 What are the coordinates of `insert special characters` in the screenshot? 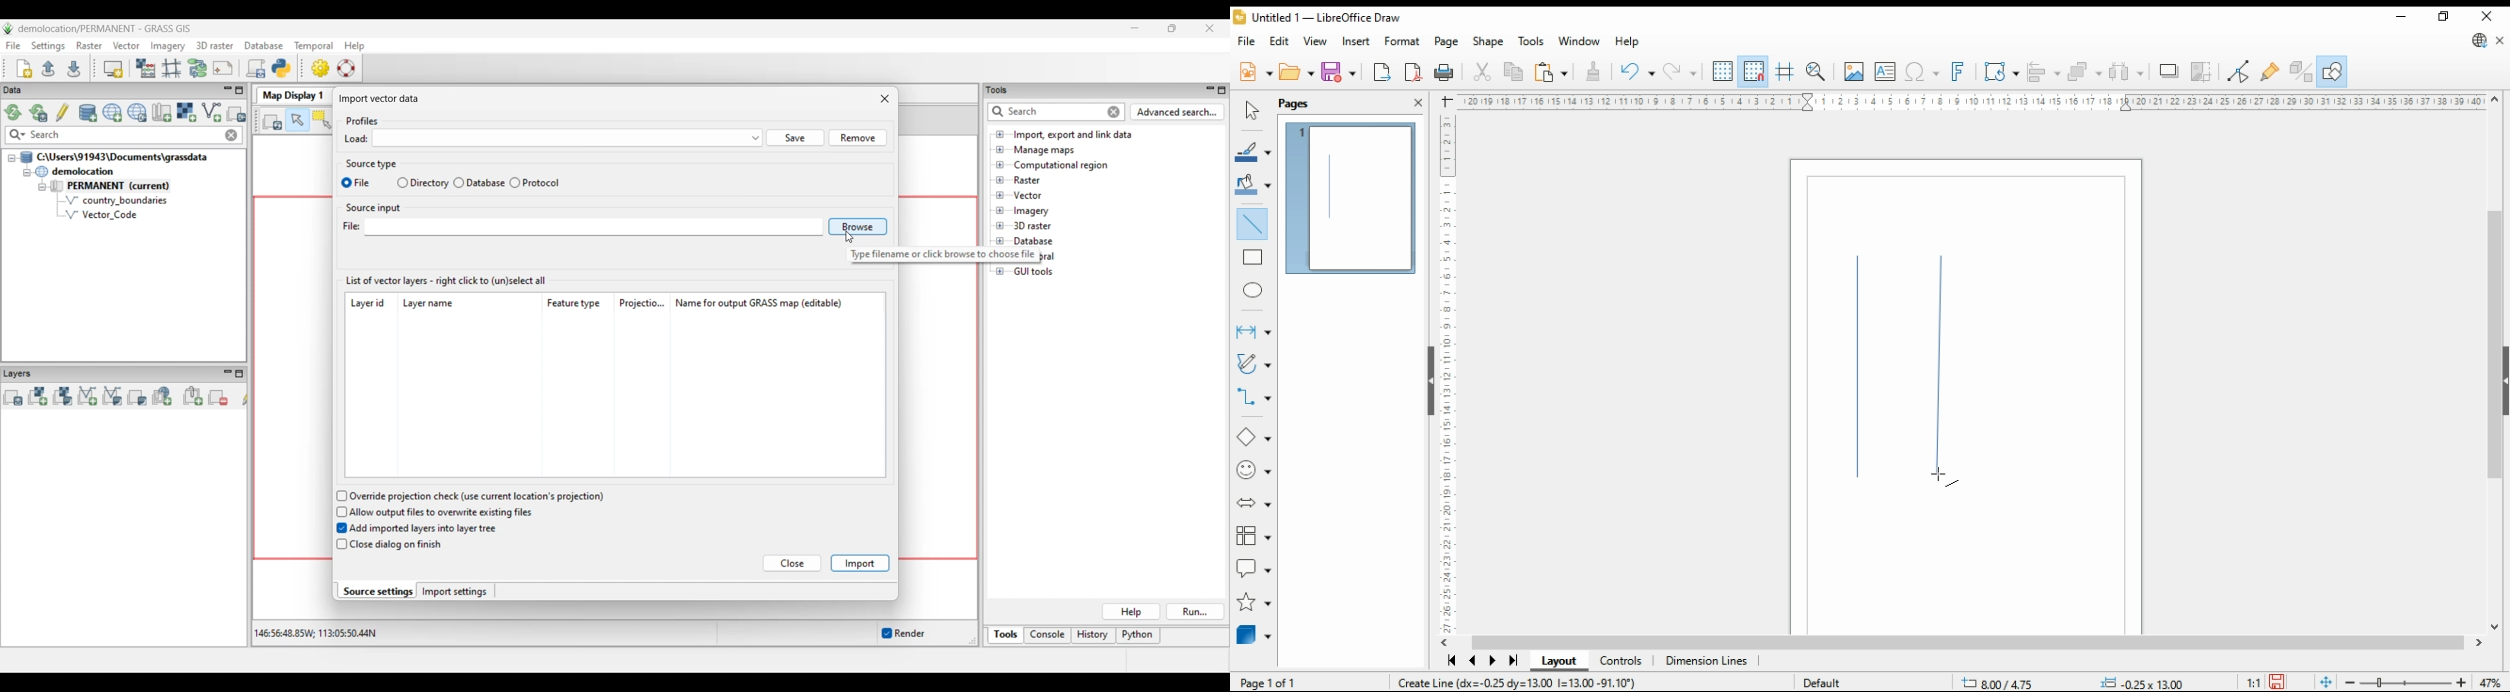 It's located at (1922, 72).